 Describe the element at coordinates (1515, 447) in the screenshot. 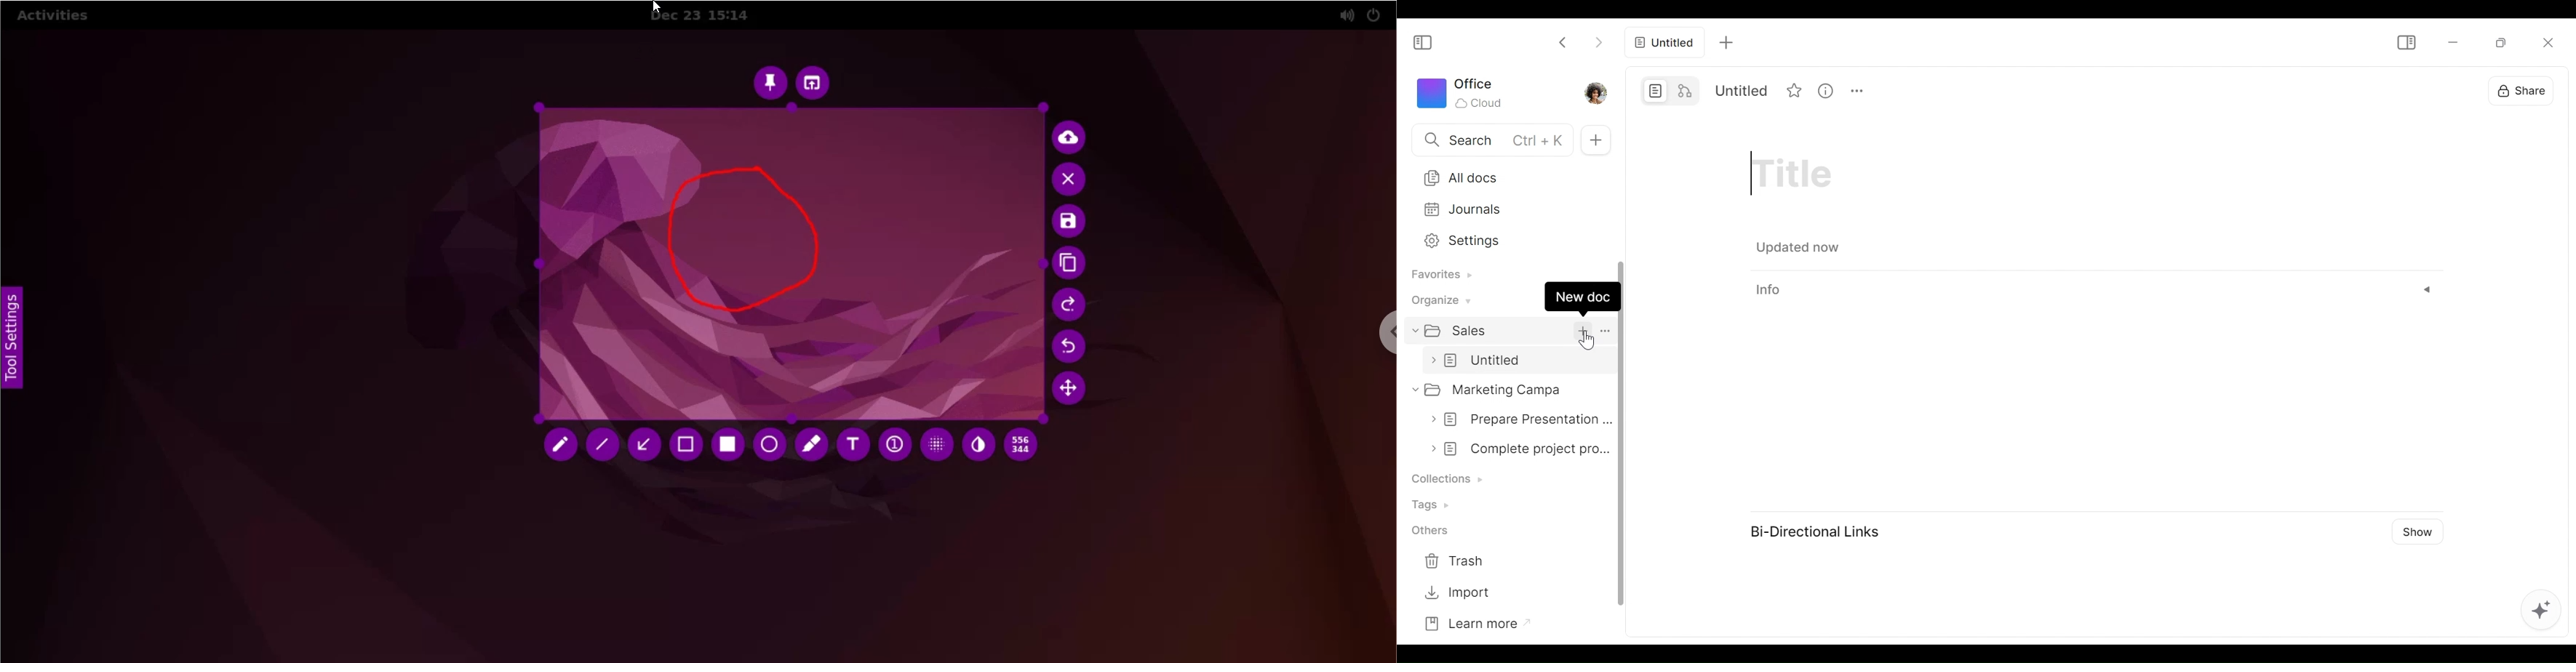

I see `complete project` at that location.